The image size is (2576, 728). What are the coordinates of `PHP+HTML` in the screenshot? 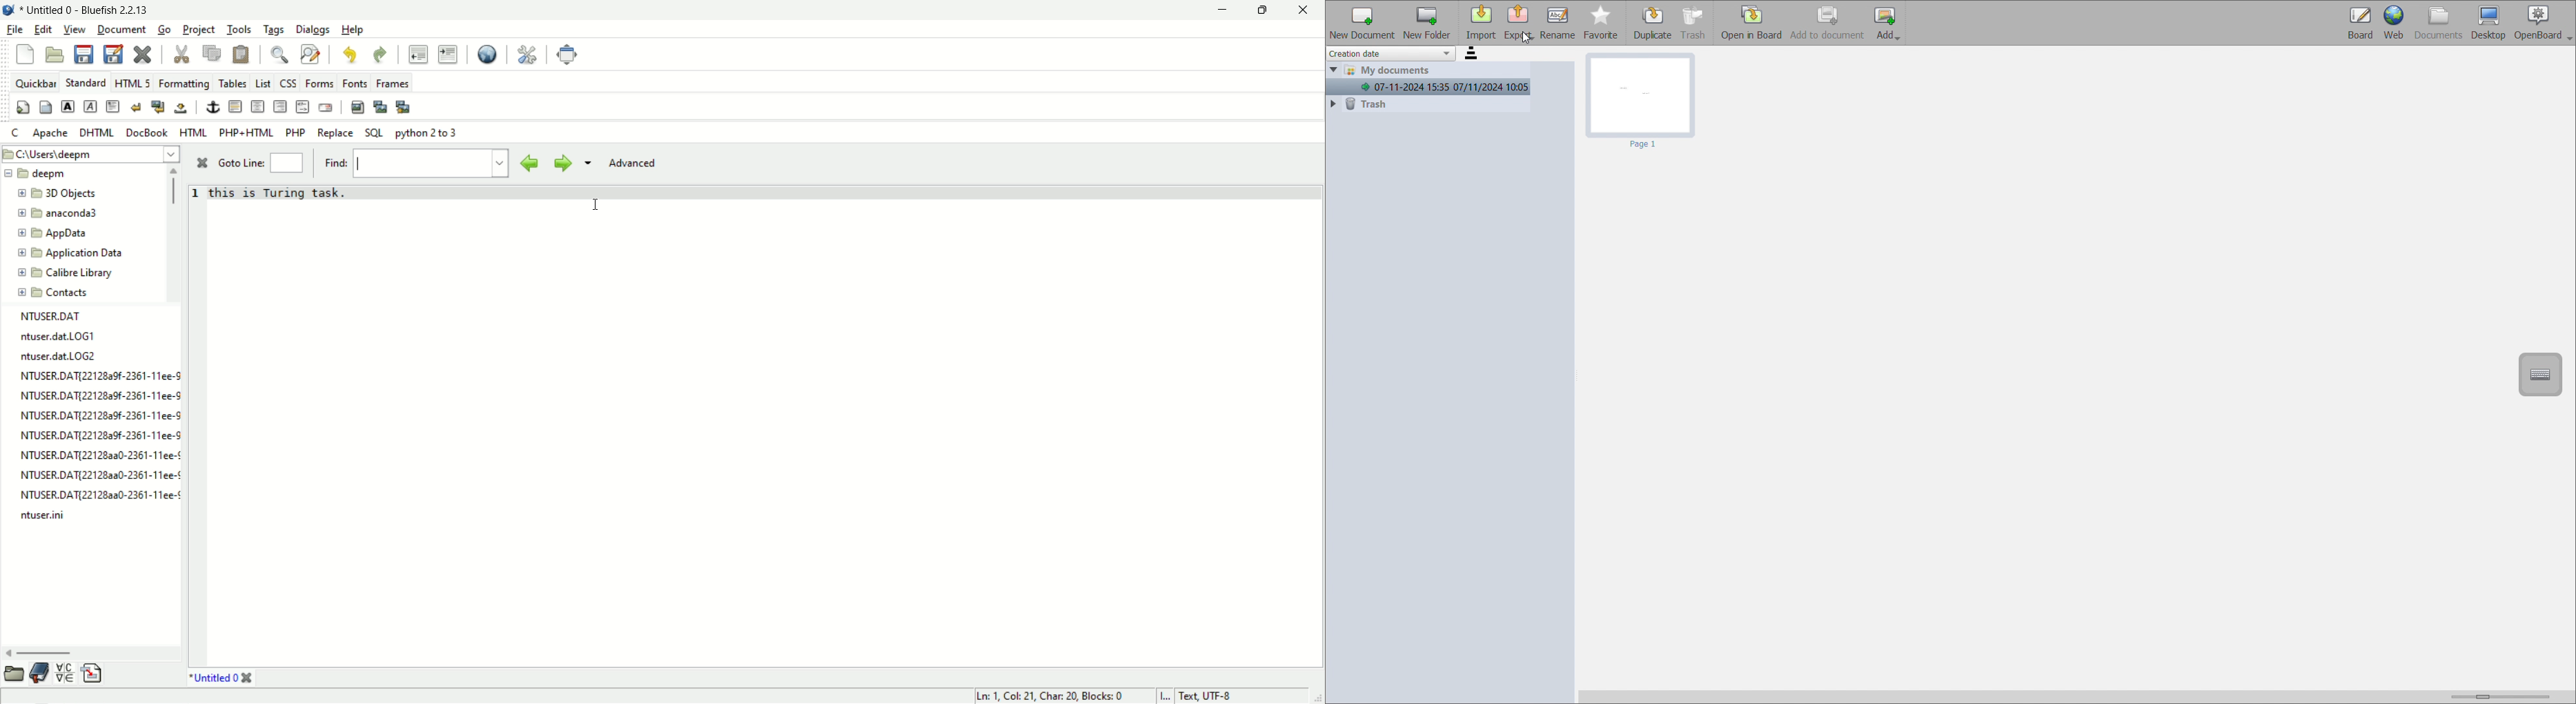 It's located at (246, 133).